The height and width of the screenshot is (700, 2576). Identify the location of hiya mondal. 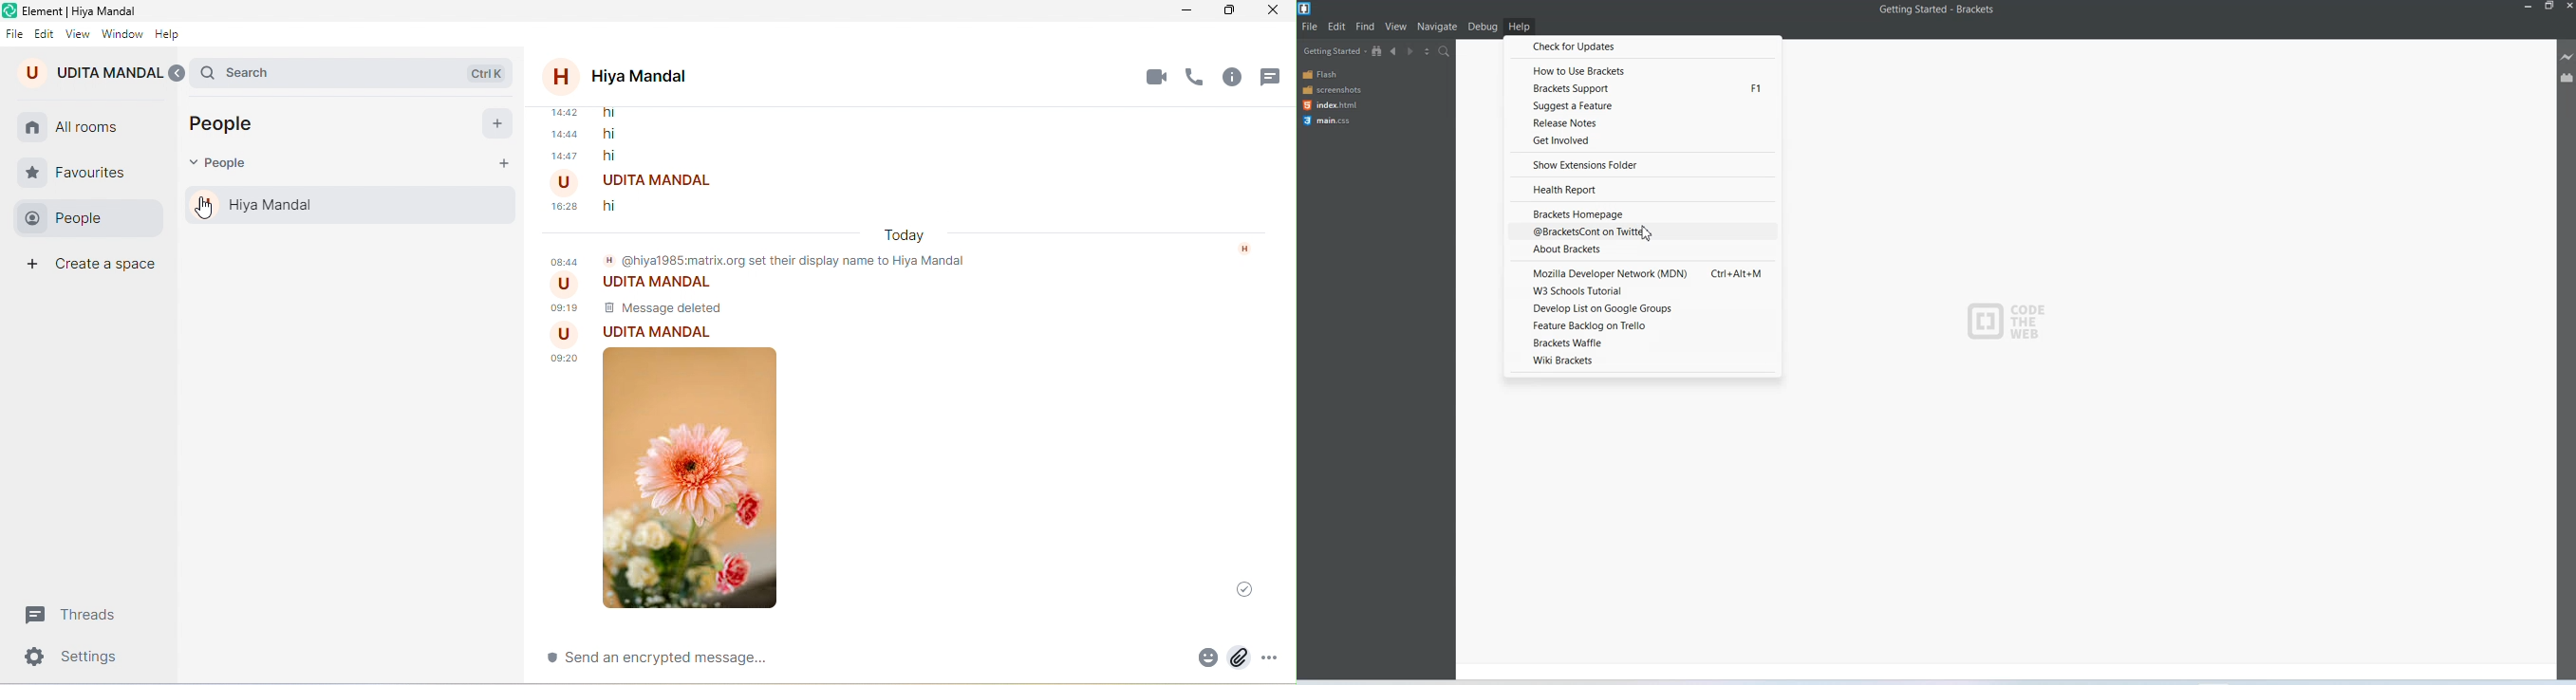
(647, 80).